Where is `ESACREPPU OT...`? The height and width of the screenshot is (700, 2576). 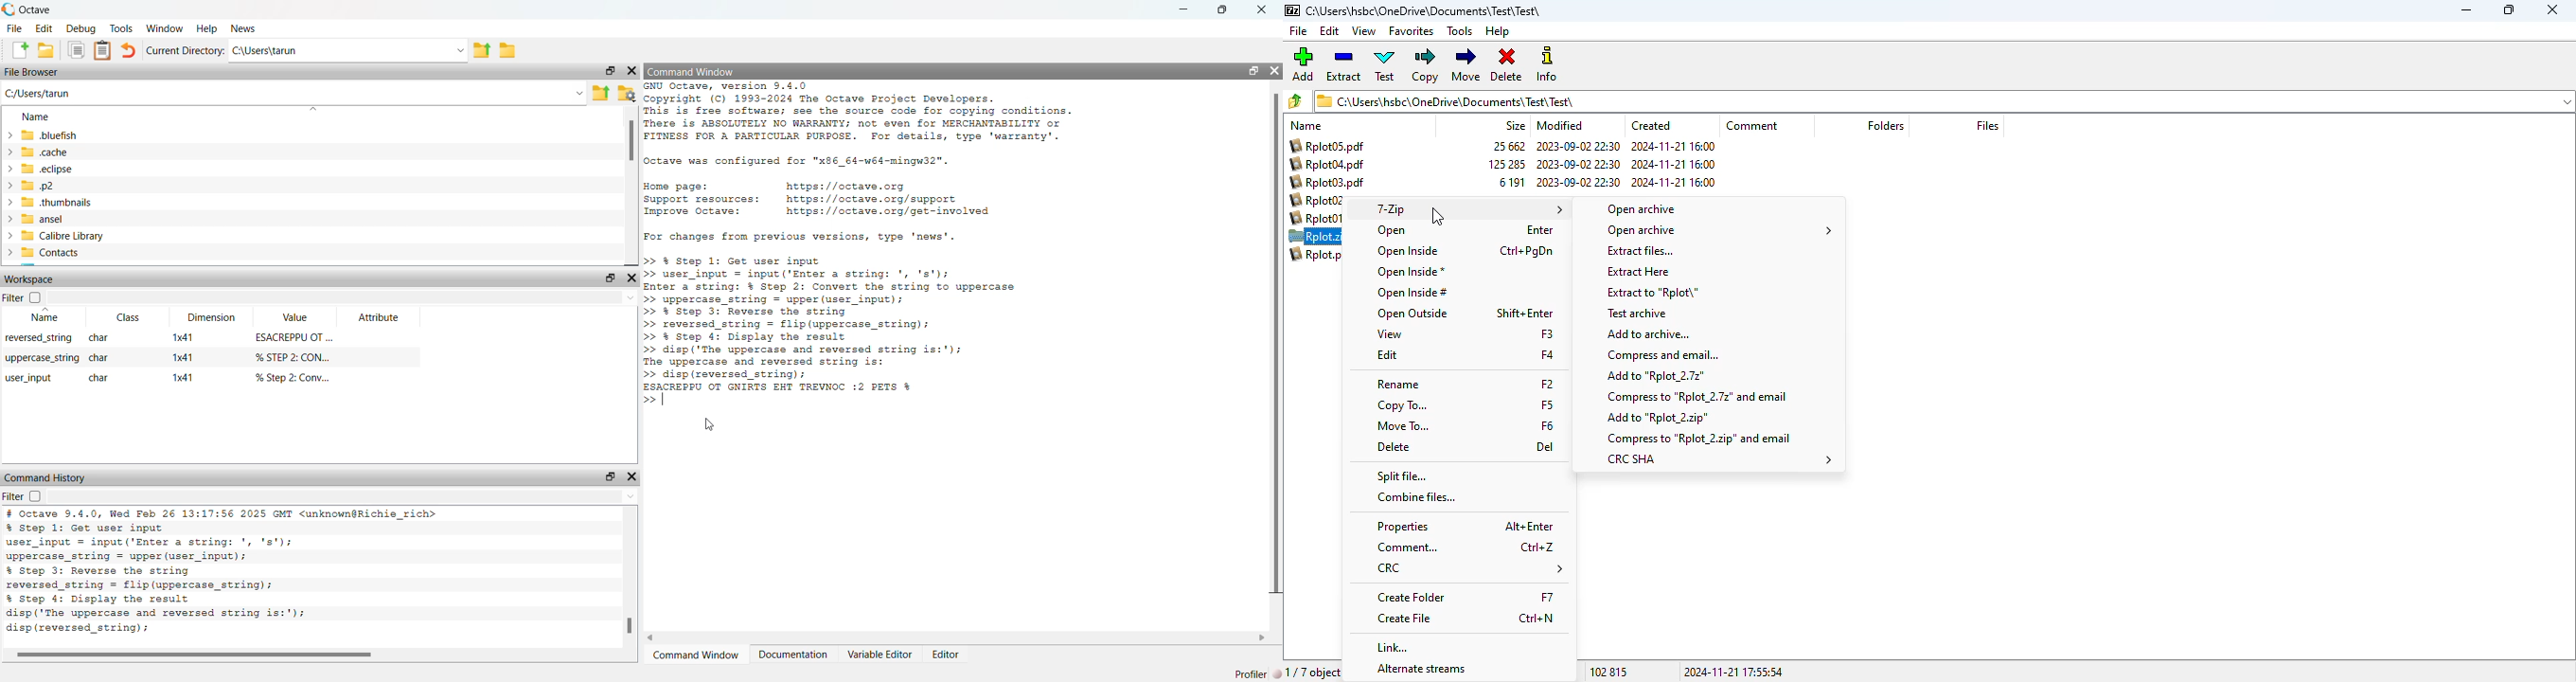
ESACREPPU OT... is located at coordinates (294, 340).